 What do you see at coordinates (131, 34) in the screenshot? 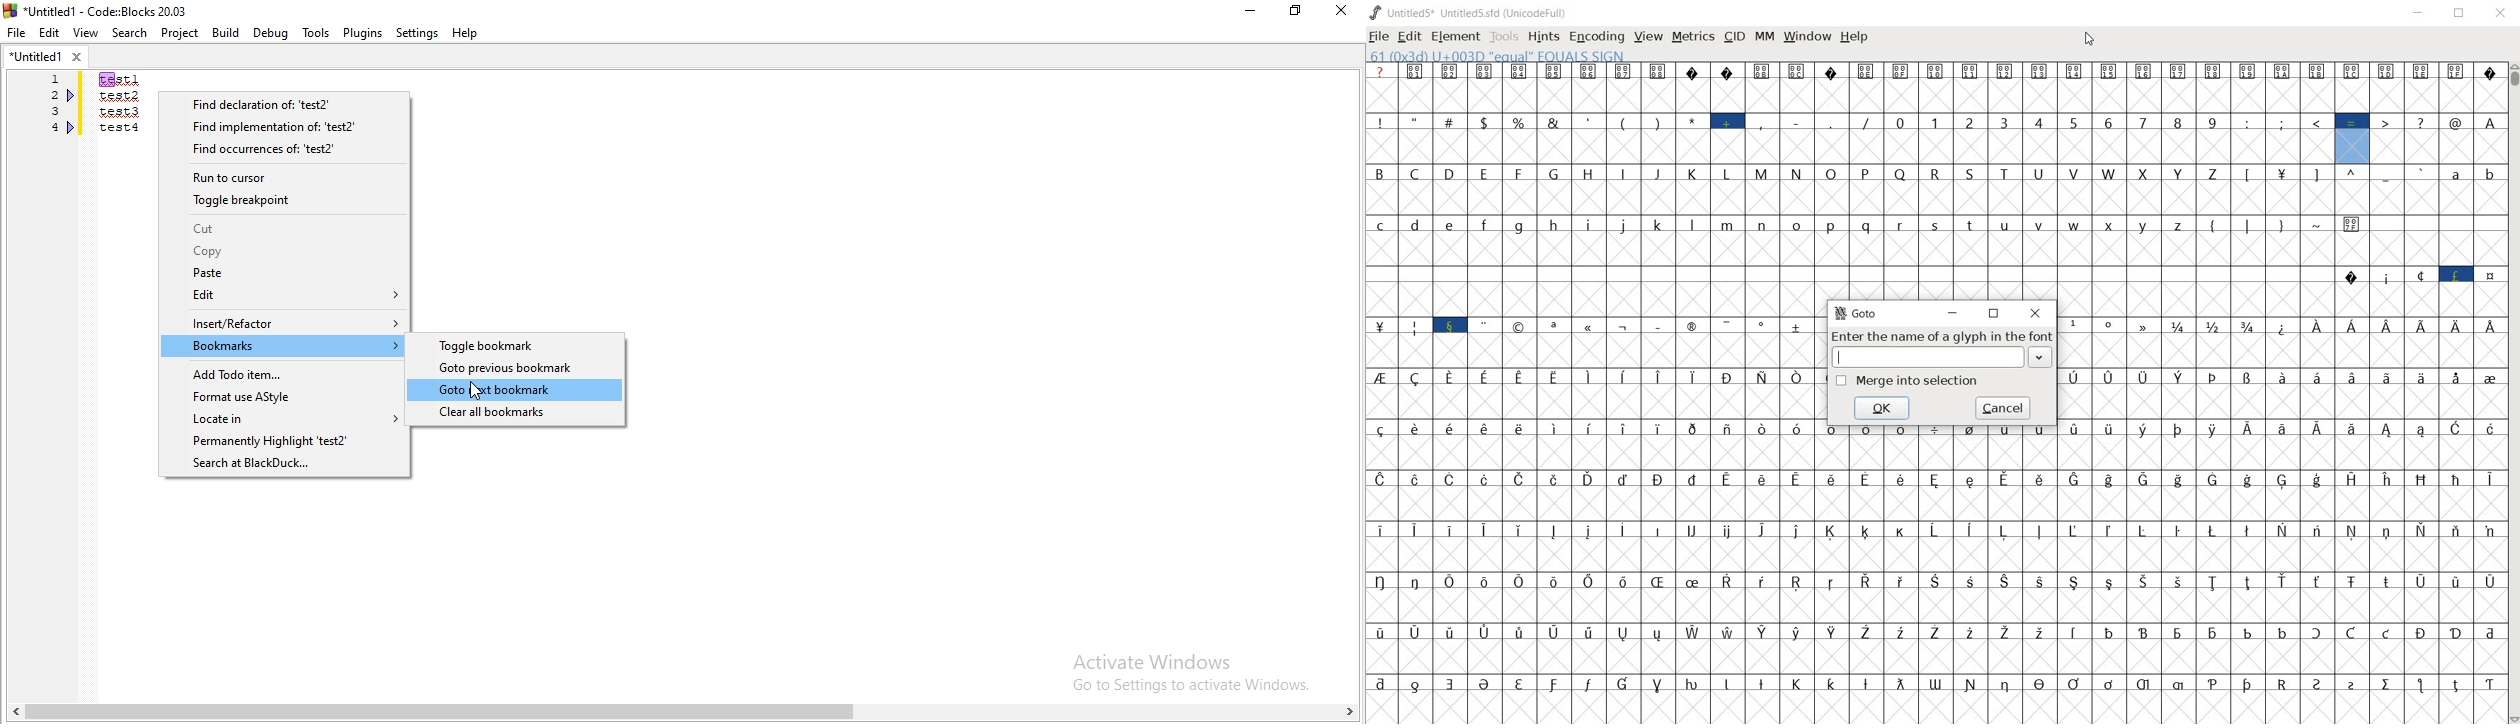
I see `Search ` at bounding box center [131, 34].